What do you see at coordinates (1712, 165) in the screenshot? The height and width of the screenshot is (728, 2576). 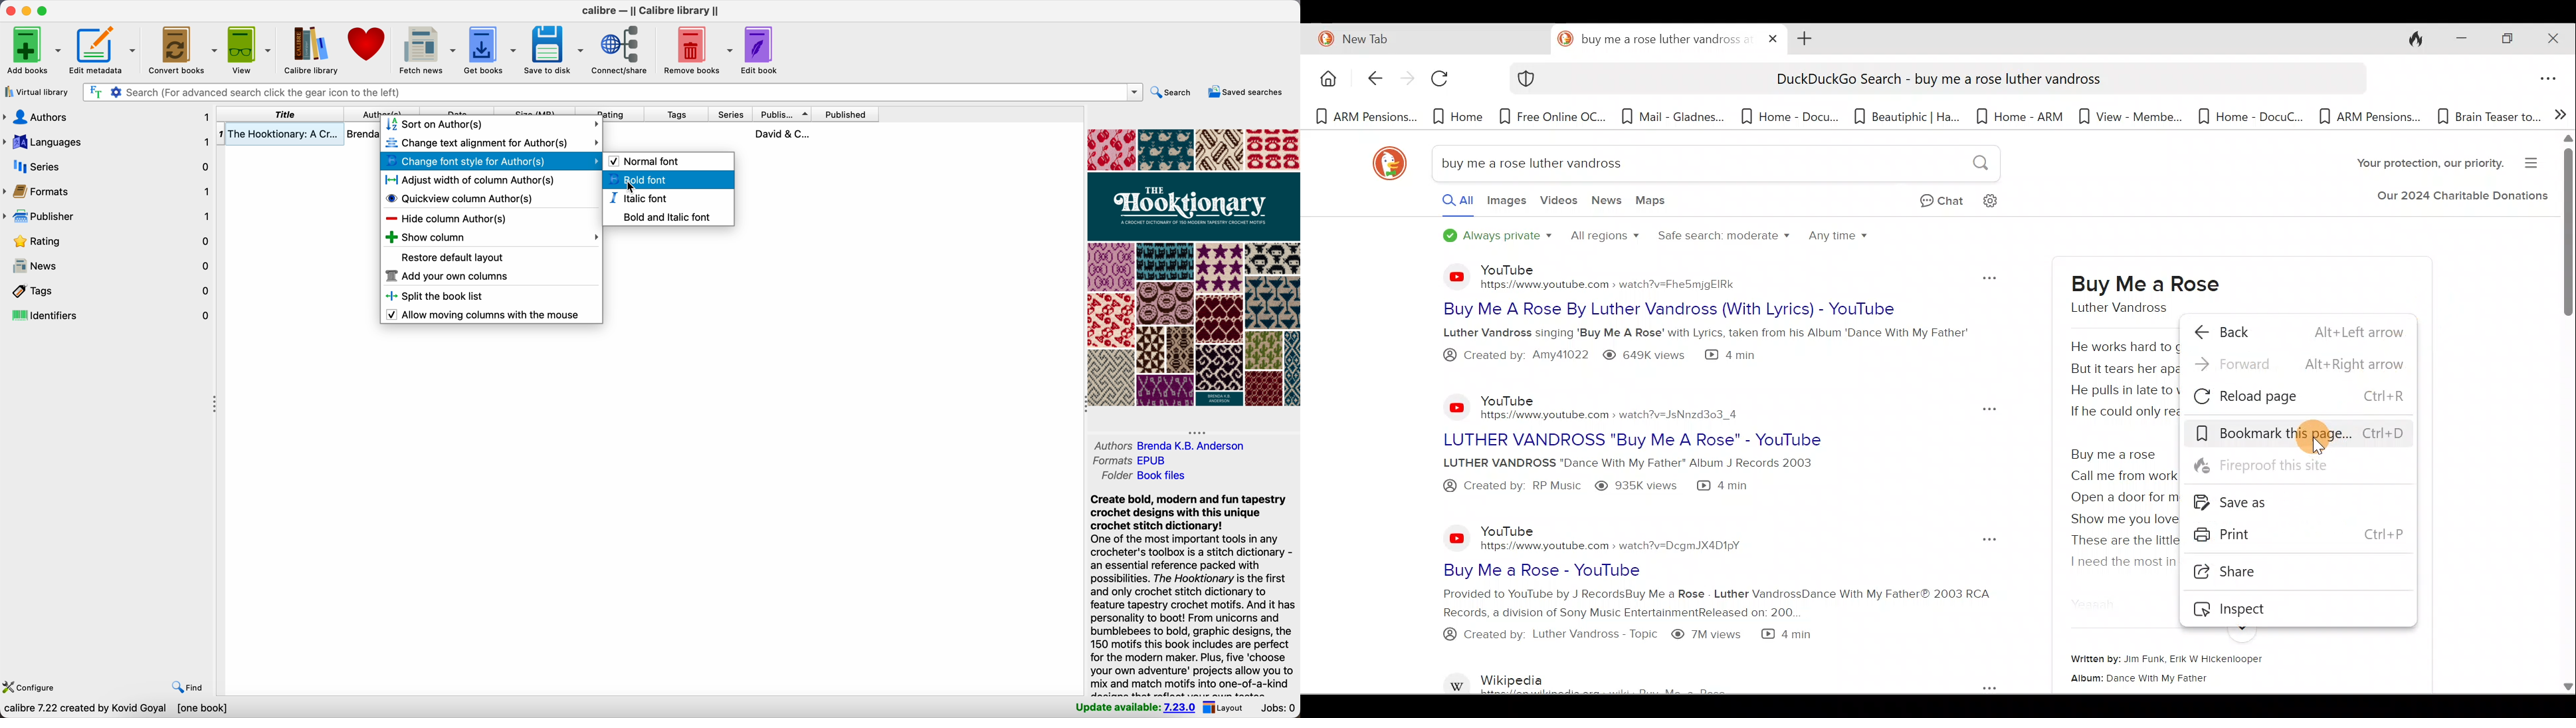 I see `buy me a rose luther vandross` at bounding box center [1712, 165].